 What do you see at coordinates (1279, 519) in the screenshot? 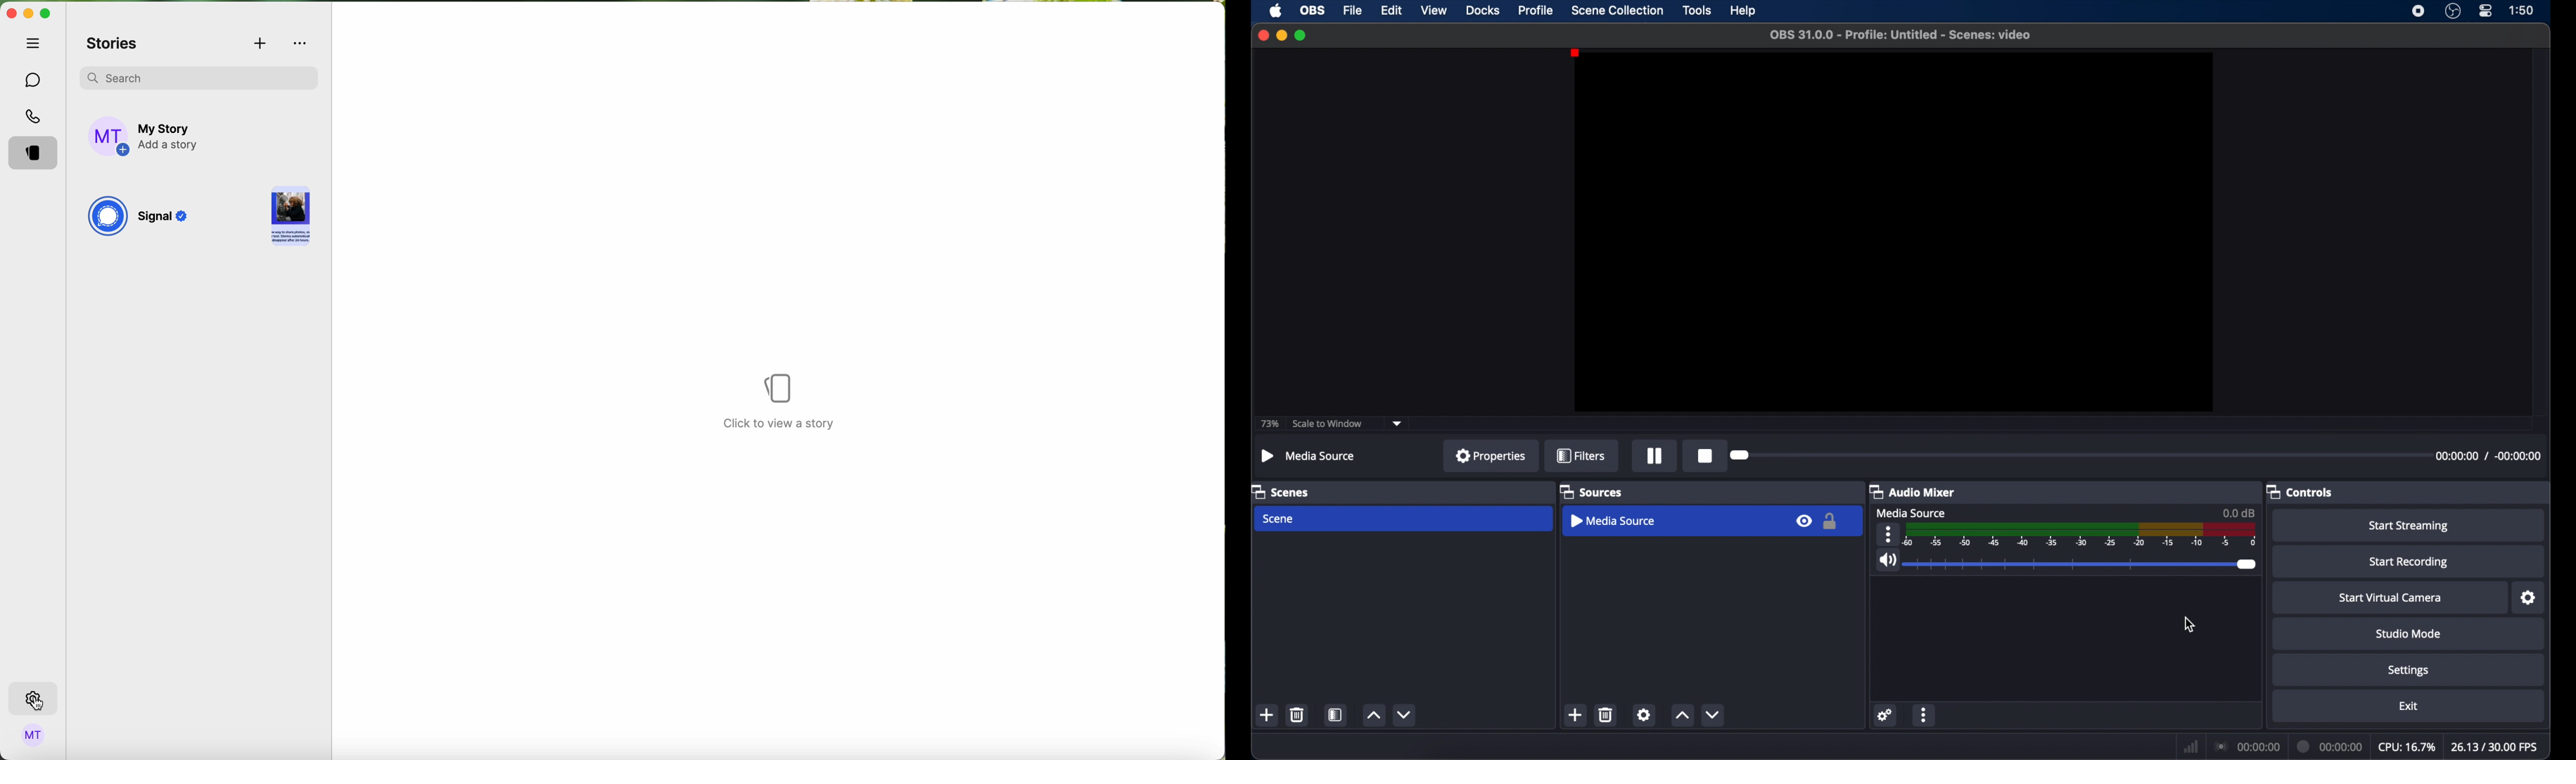
I see `Scene` at bounding box center [1279, 519].